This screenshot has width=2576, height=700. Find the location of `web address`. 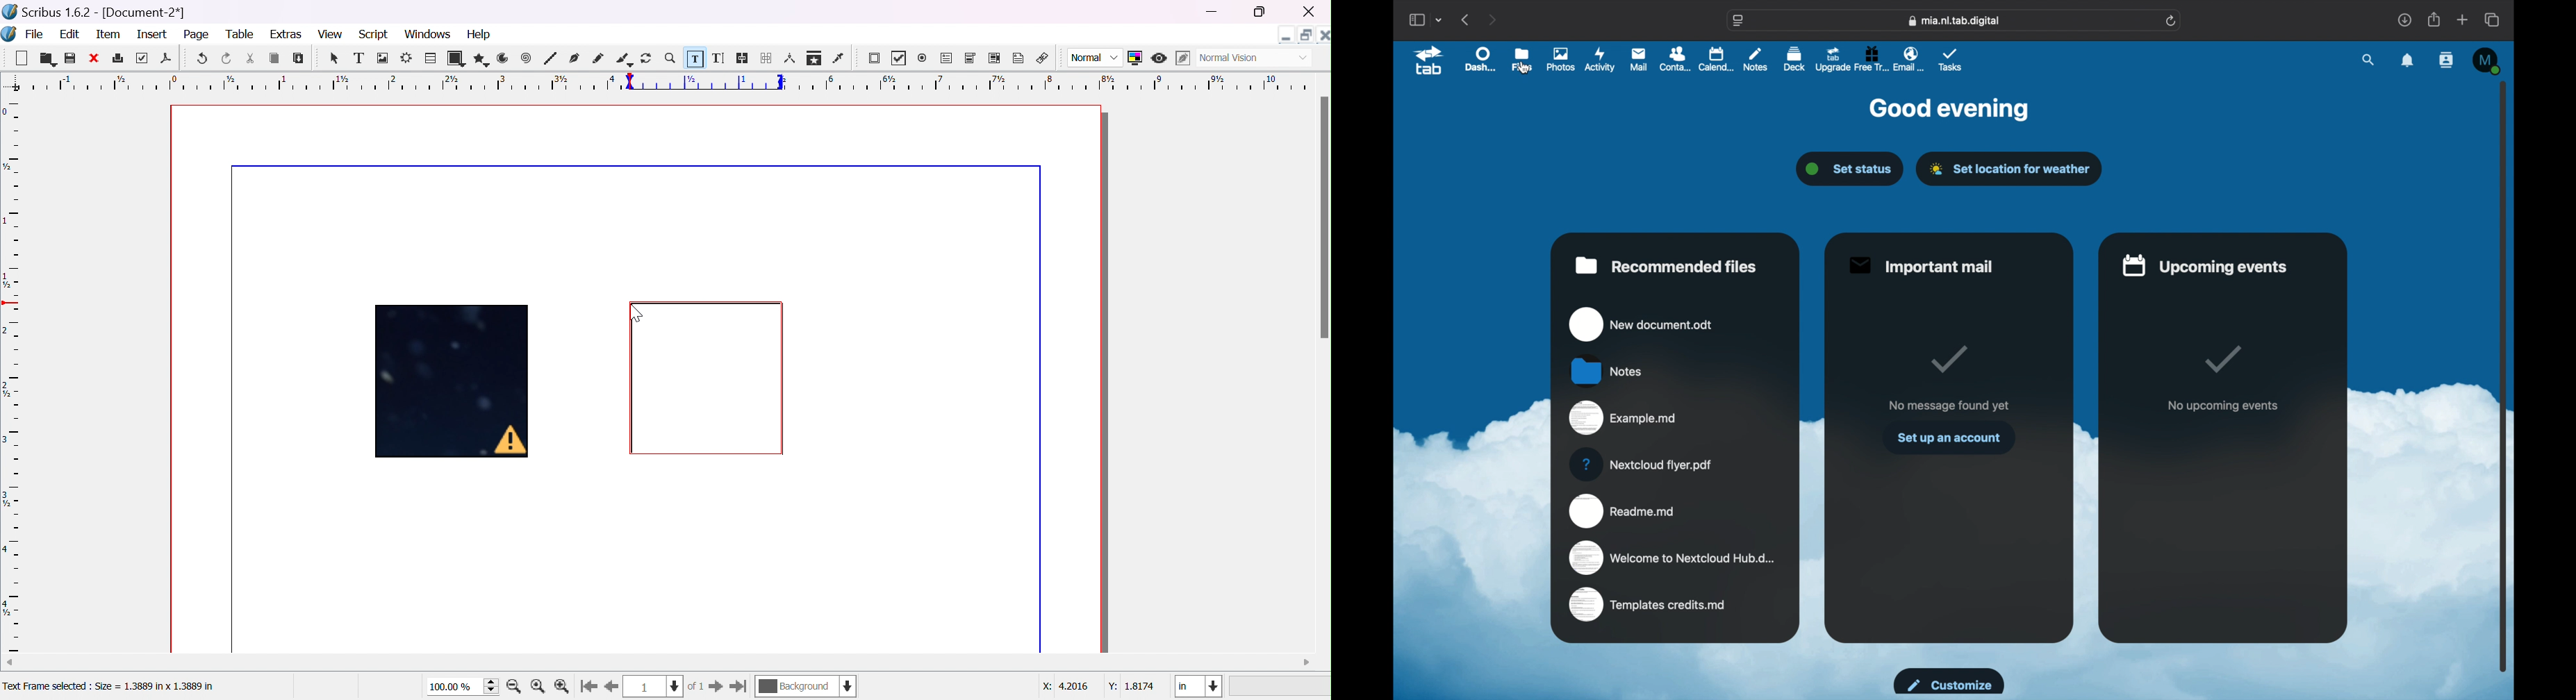

web address is located at coordinates (1954, 21).